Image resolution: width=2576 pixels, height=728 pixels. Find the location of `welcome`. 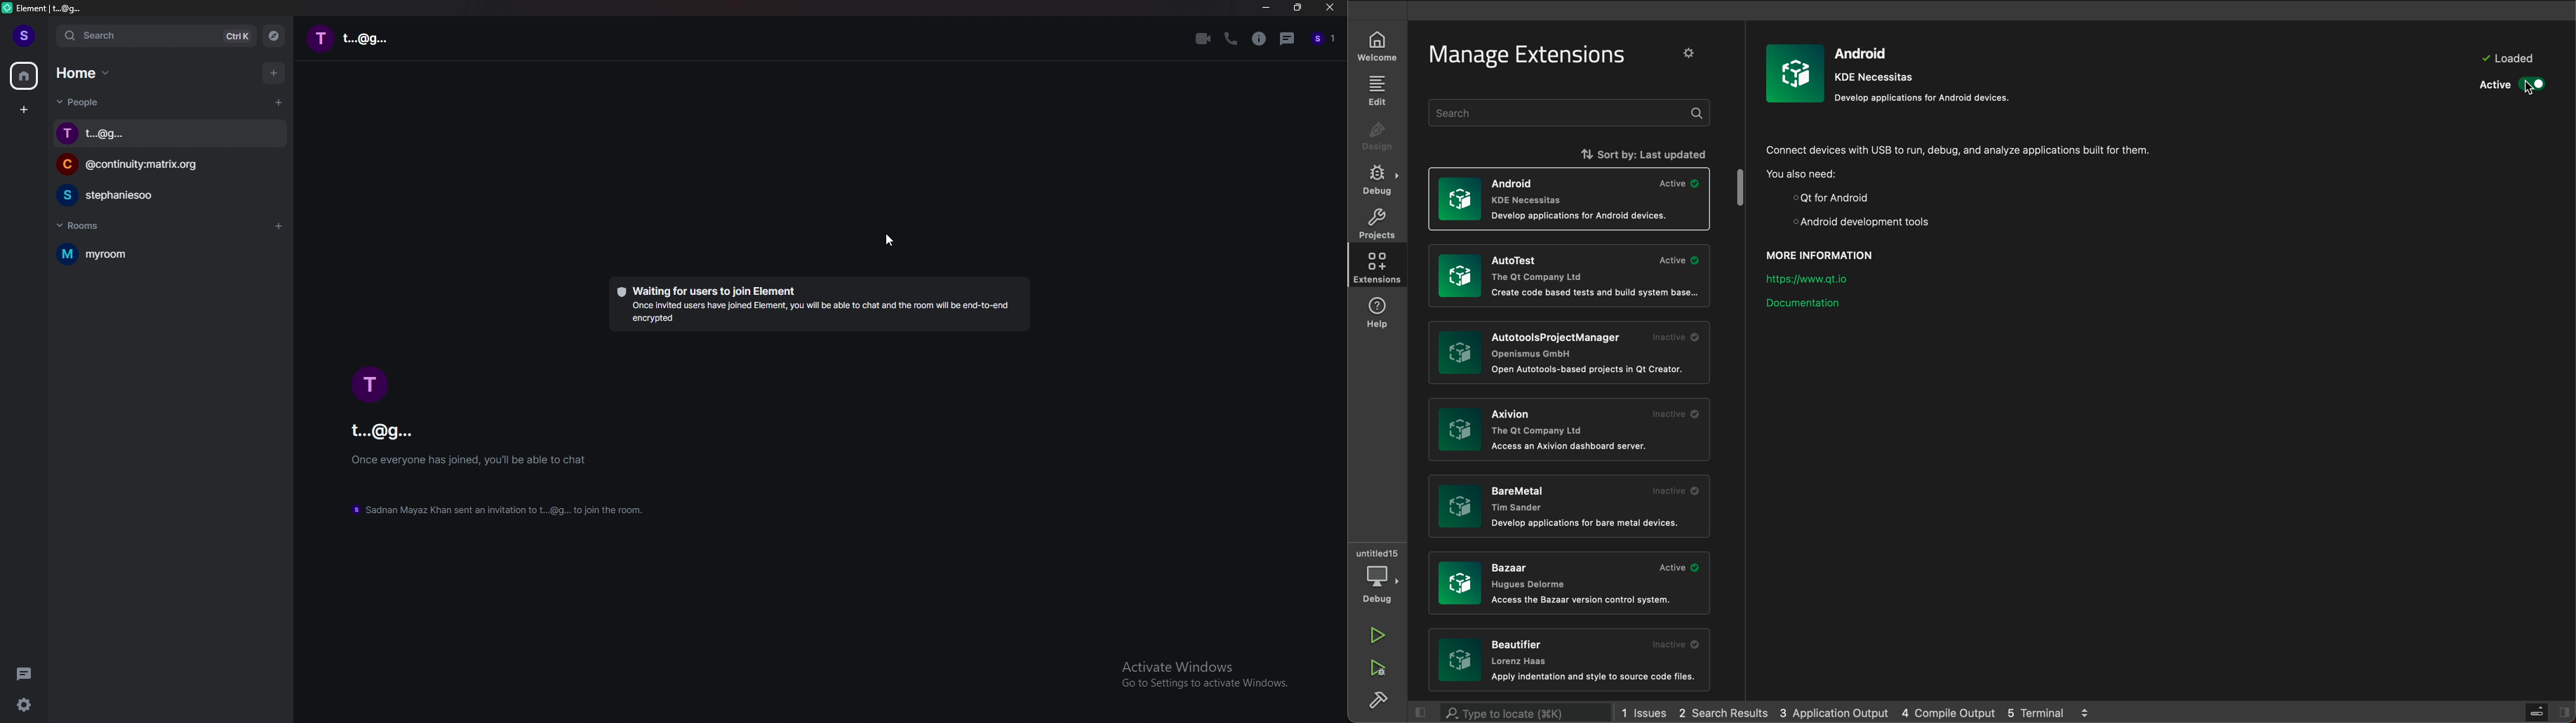

welcome is located at coordinates (1378, 48).